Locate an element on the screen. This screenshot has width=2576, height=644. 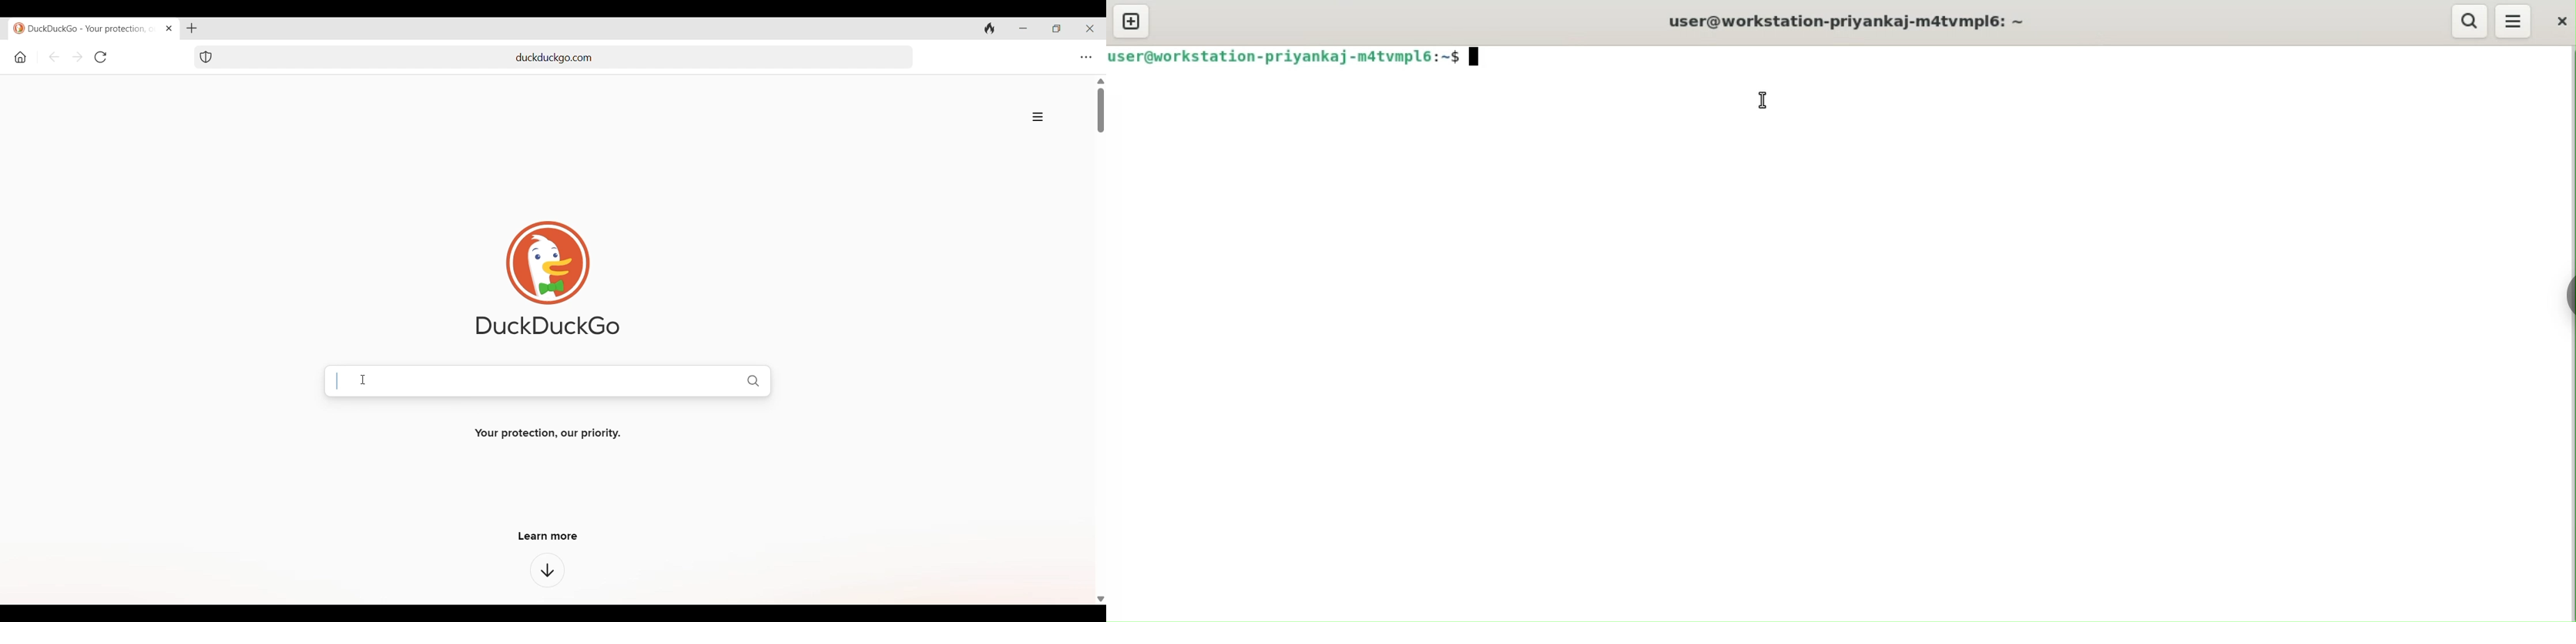
Type in search query is located at coordinates (569, 379).